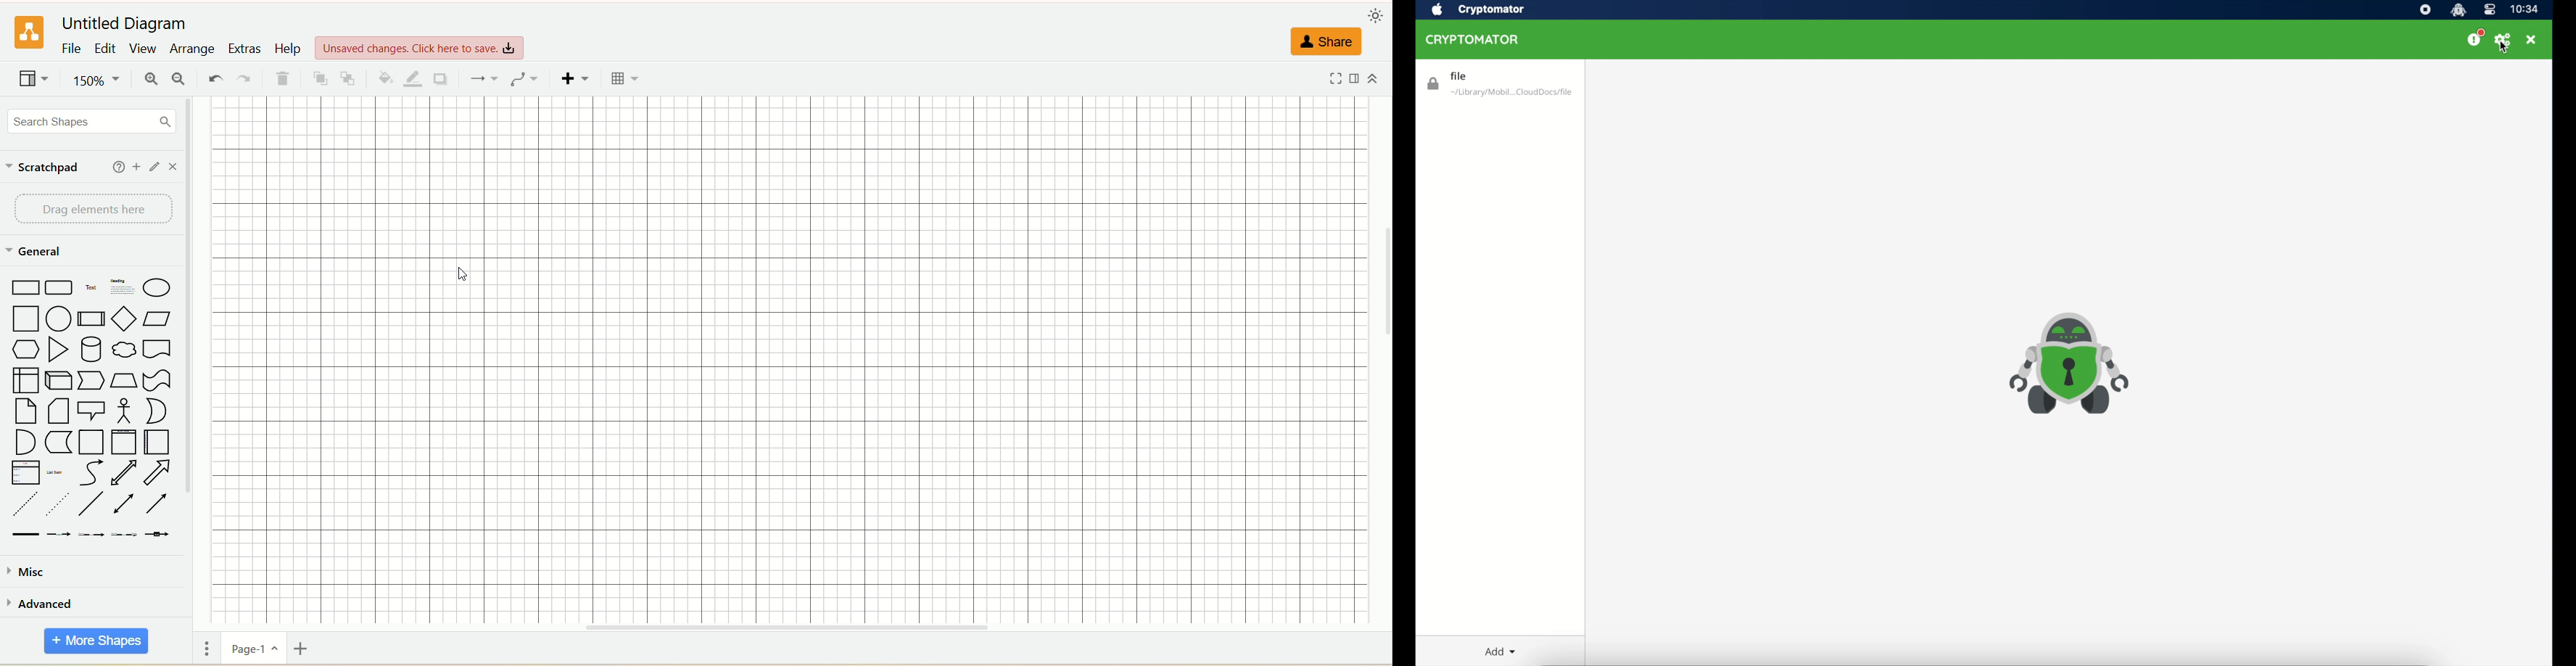 The image size is (2576, 672). Describe the element at coordinates (125, 443) in the screenshot. I see `vertical container` at that location.